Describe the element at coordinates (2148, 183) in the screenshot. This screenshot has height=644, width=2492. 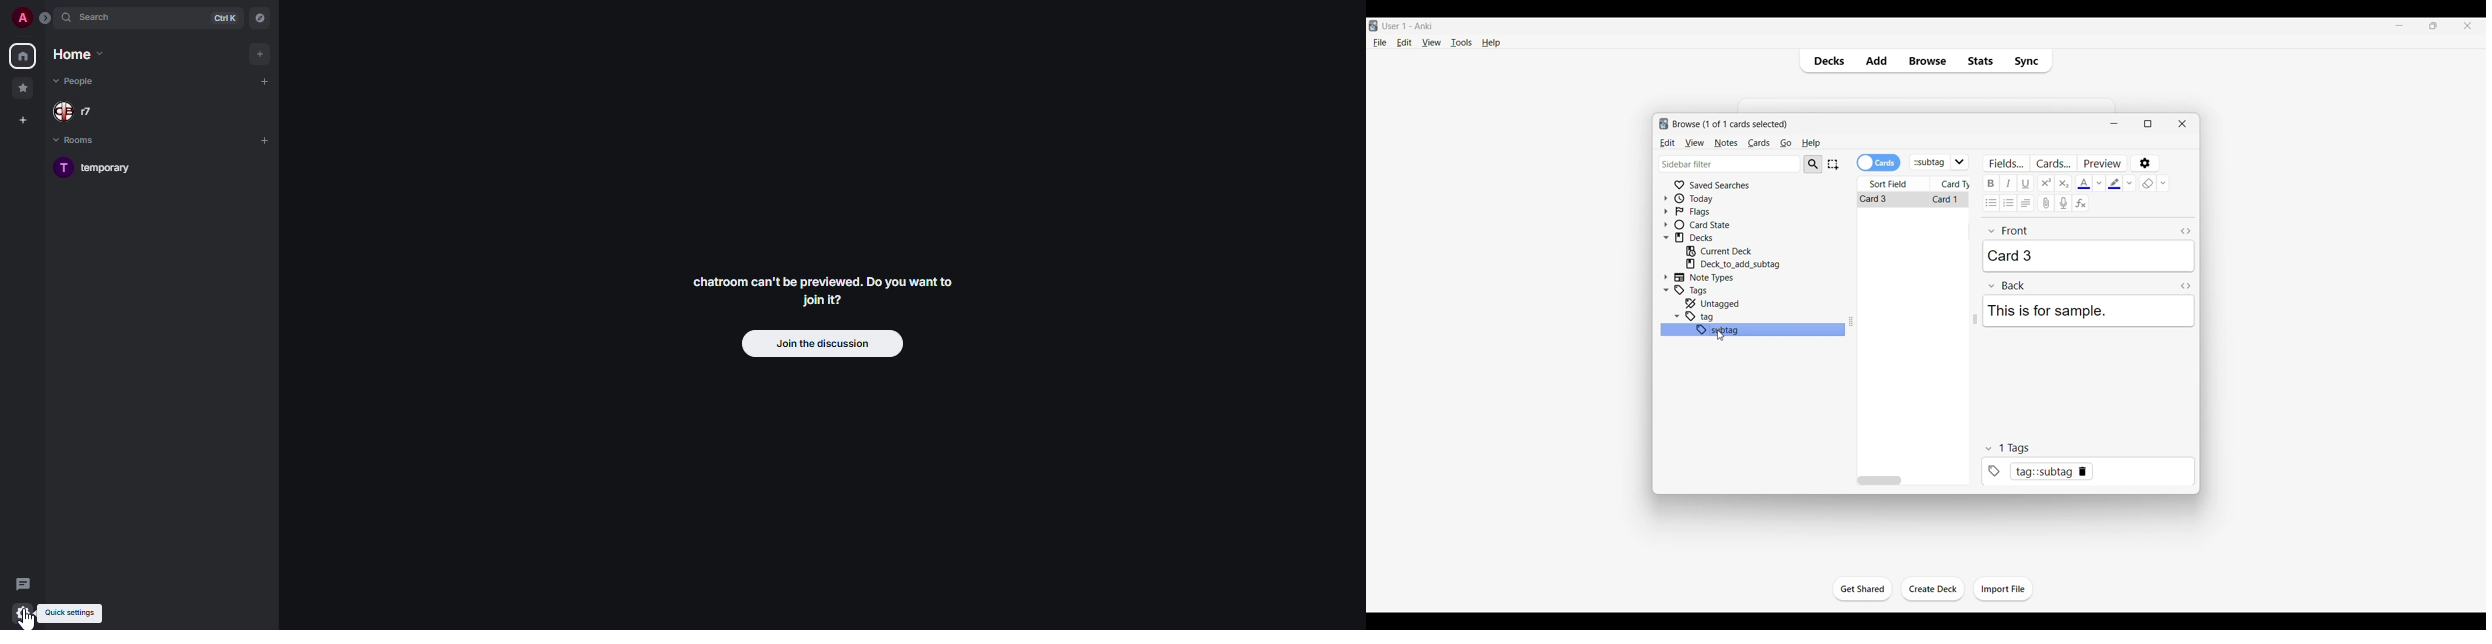
I see `eraser` at that location.